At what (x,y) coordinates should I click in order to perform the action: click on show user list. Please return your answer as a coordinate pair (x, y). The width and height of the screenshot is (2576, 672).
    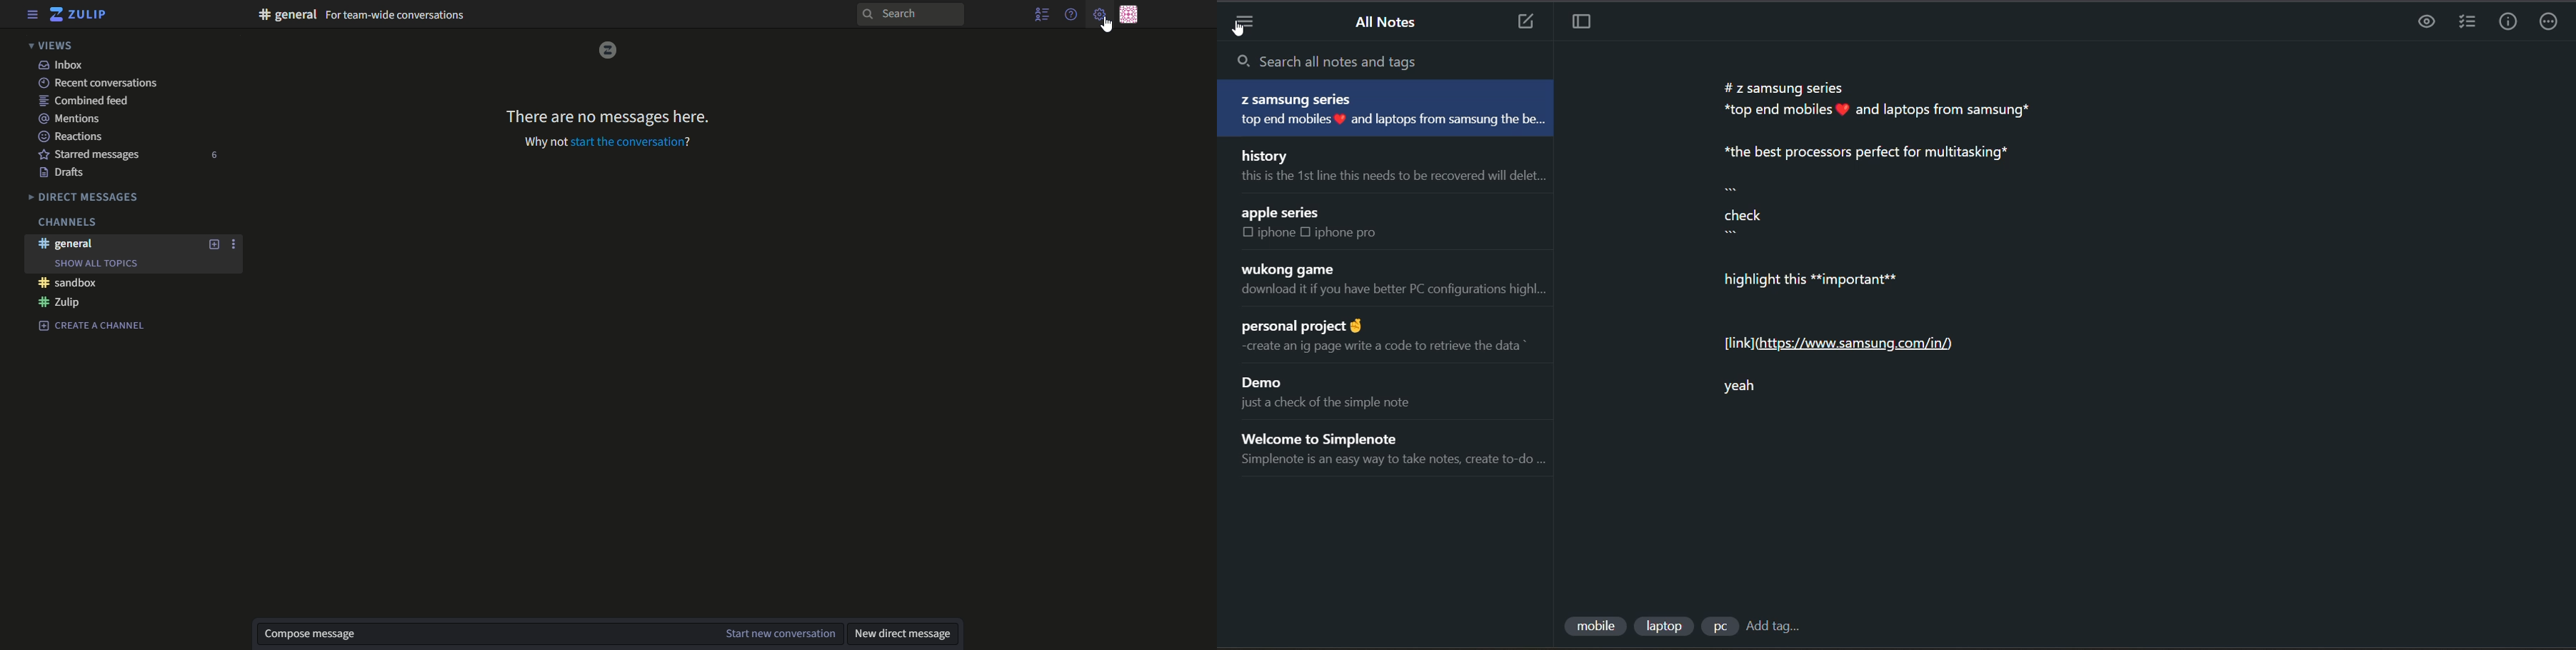
    Looking at the image, I should click on (1041, 14).